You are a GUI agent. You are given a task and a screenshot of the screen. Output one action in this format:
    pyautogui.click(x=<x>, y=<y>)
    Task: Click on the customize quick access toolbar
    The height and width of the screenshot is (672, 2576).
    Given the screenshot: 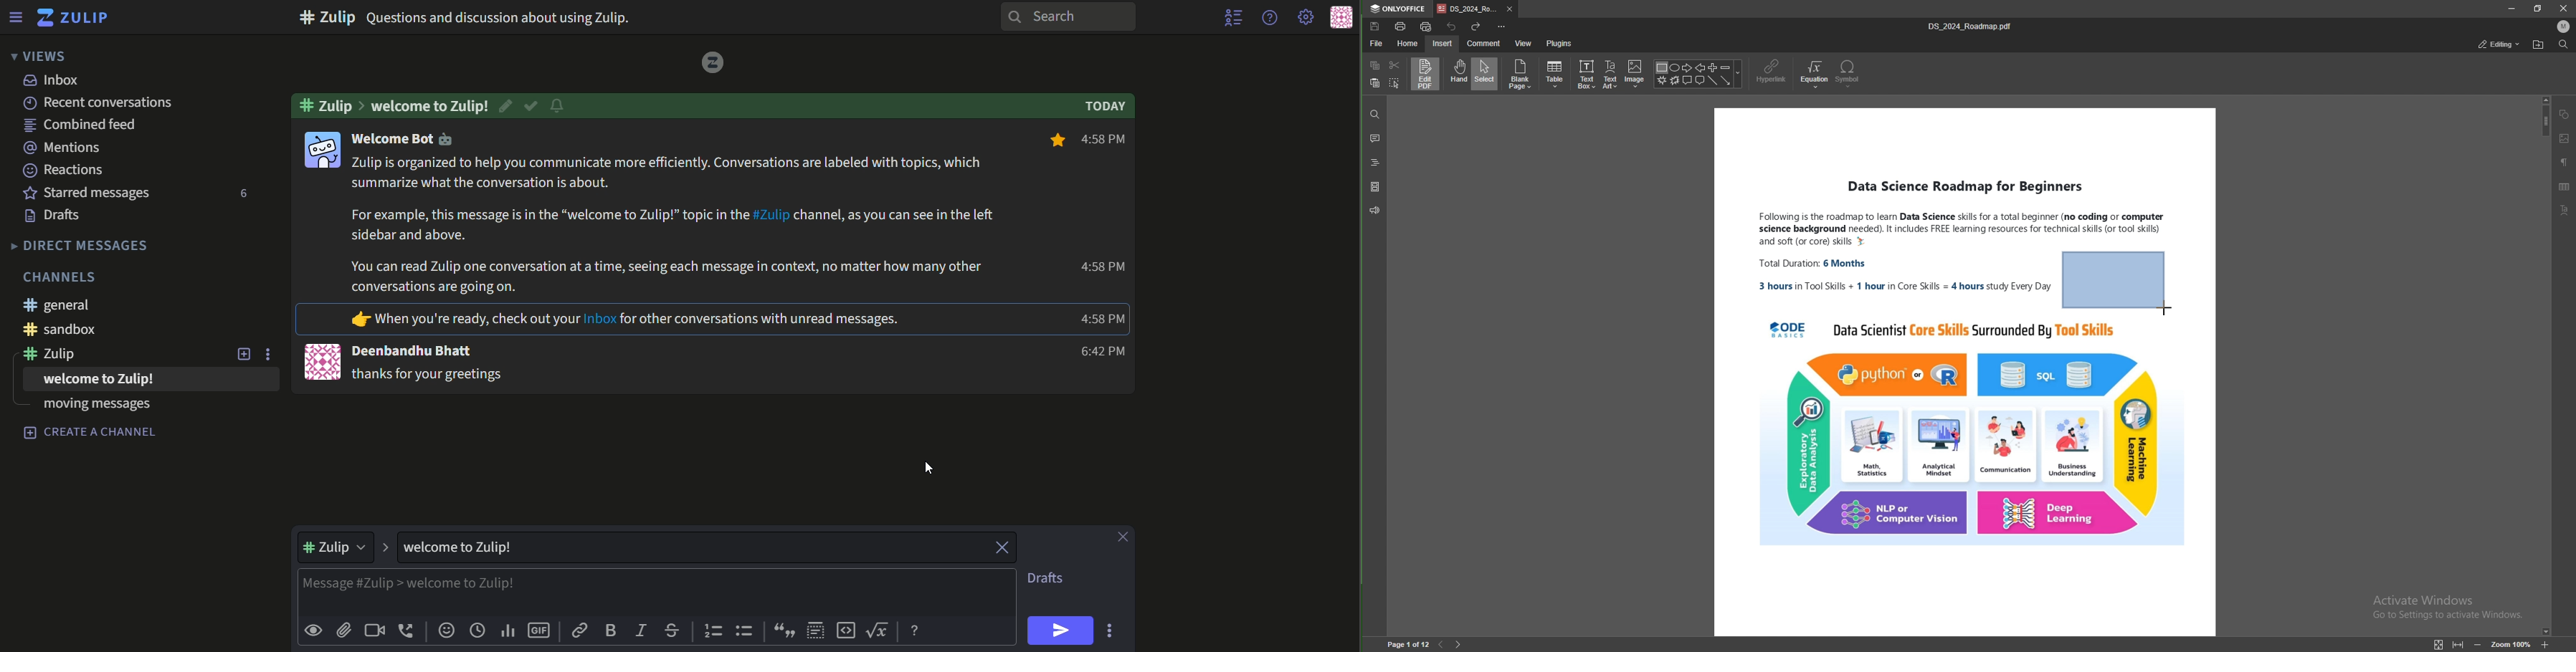 What is the action you would take?
    pyautogui.click(x=1502, y=27)
    